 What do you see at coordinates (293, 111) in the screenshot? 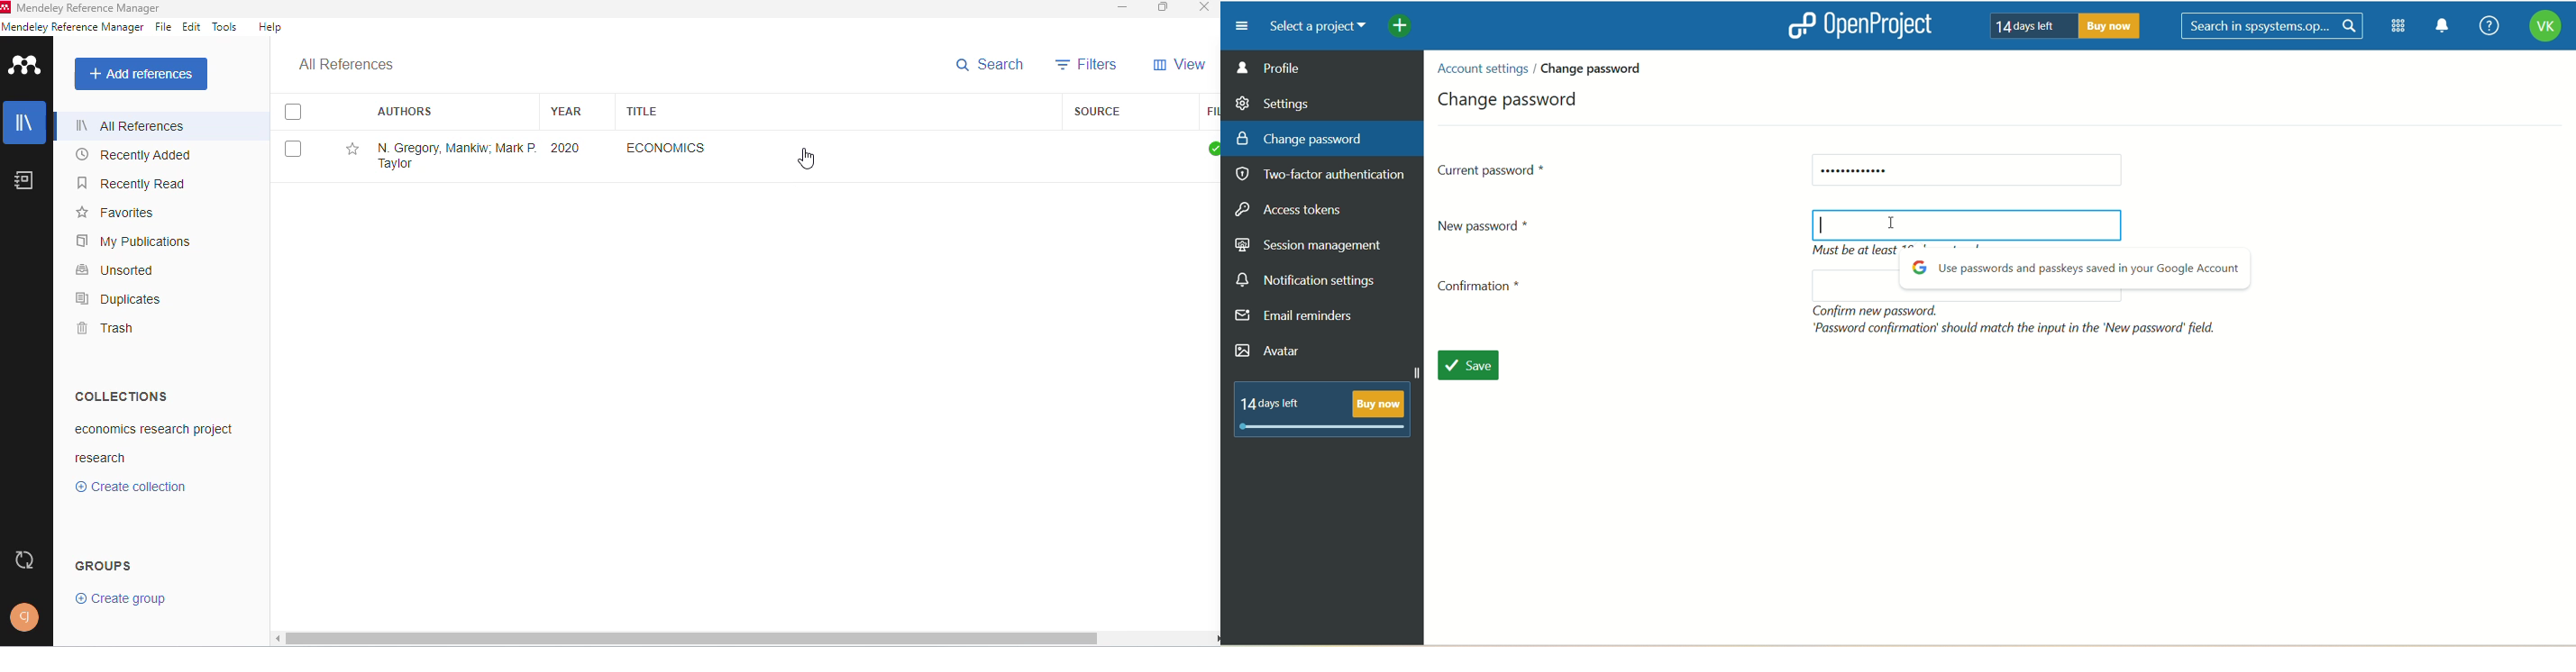
I see `select` at bounding box center [293, 111].